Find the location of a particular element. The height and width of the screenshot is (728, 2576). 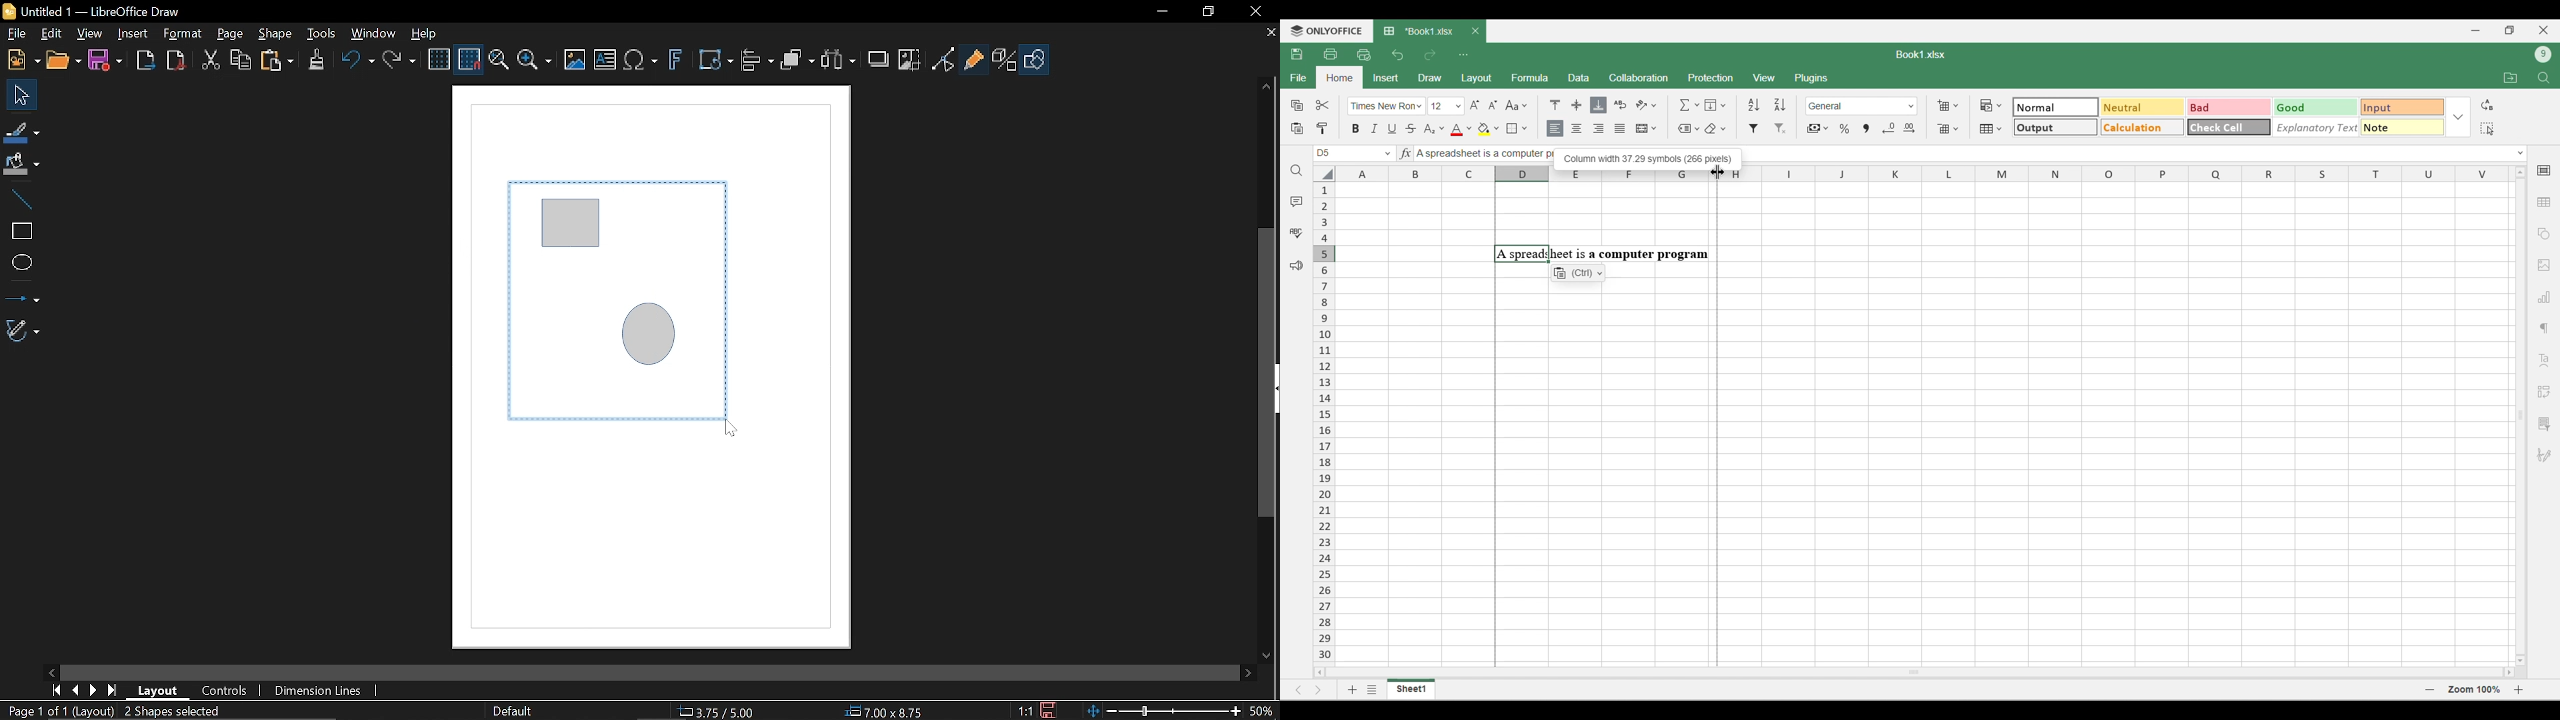

Mark objects is located at coordinates (176, 711).